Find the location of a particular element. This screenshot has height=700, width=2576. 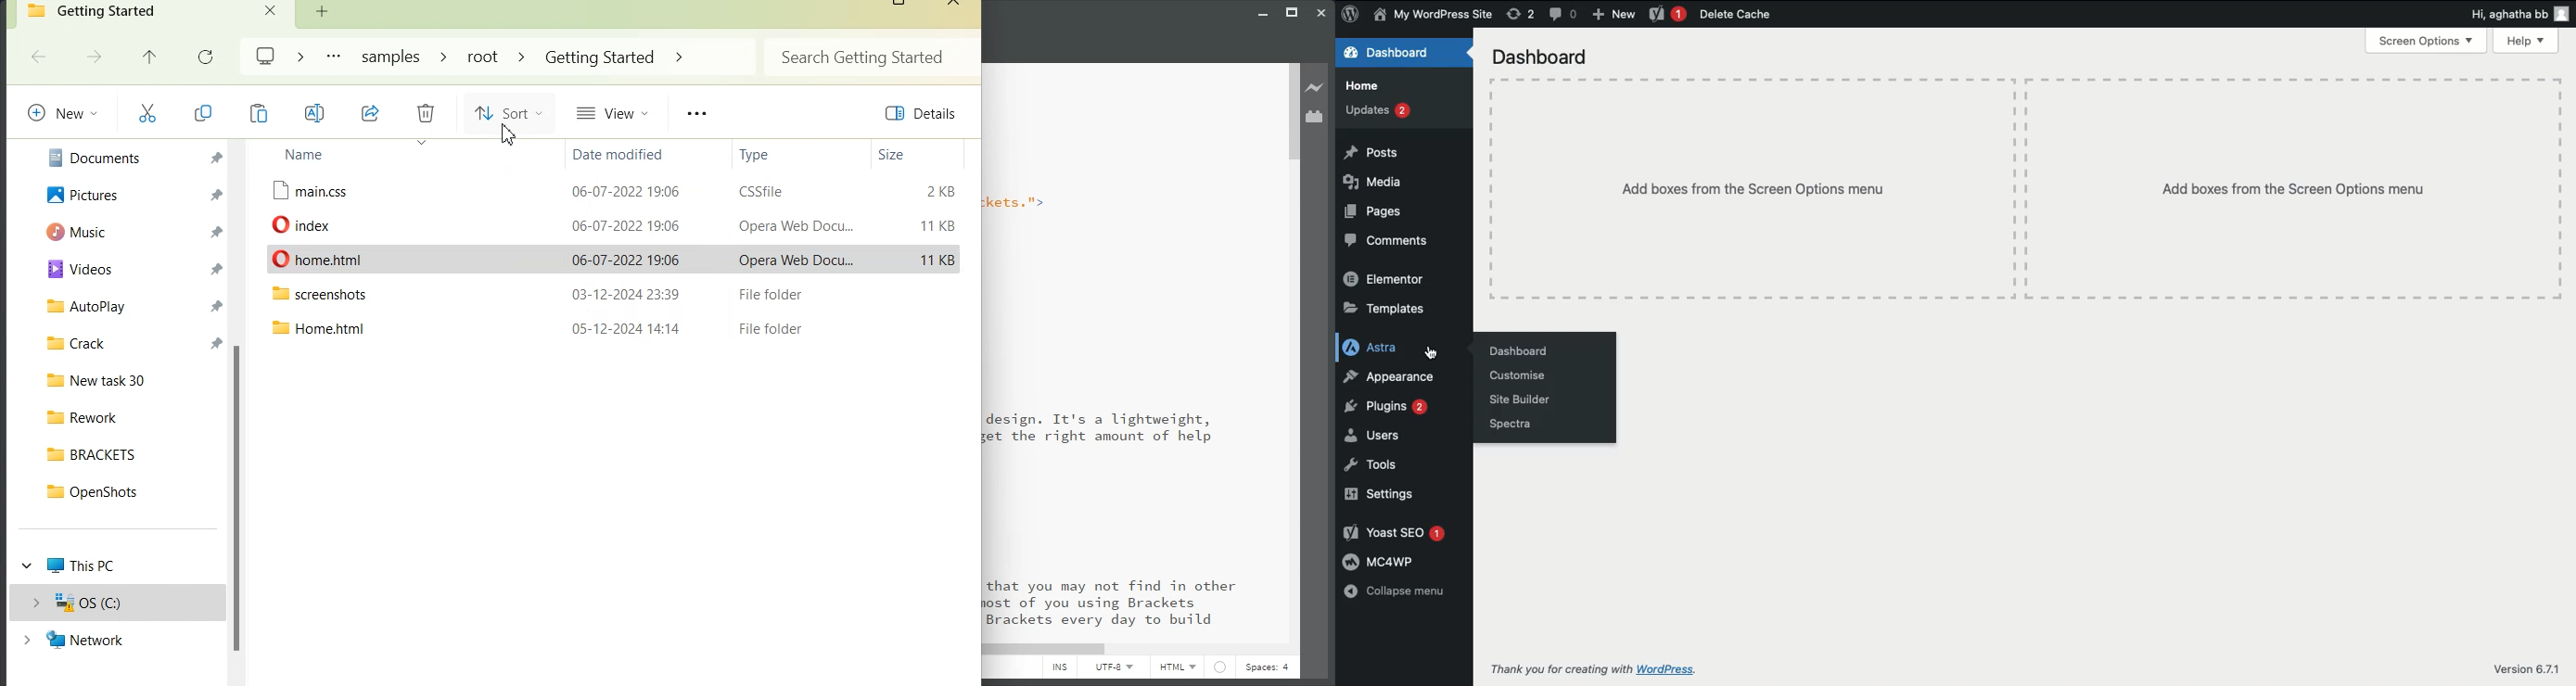

More is located at coordinates (332, 57).